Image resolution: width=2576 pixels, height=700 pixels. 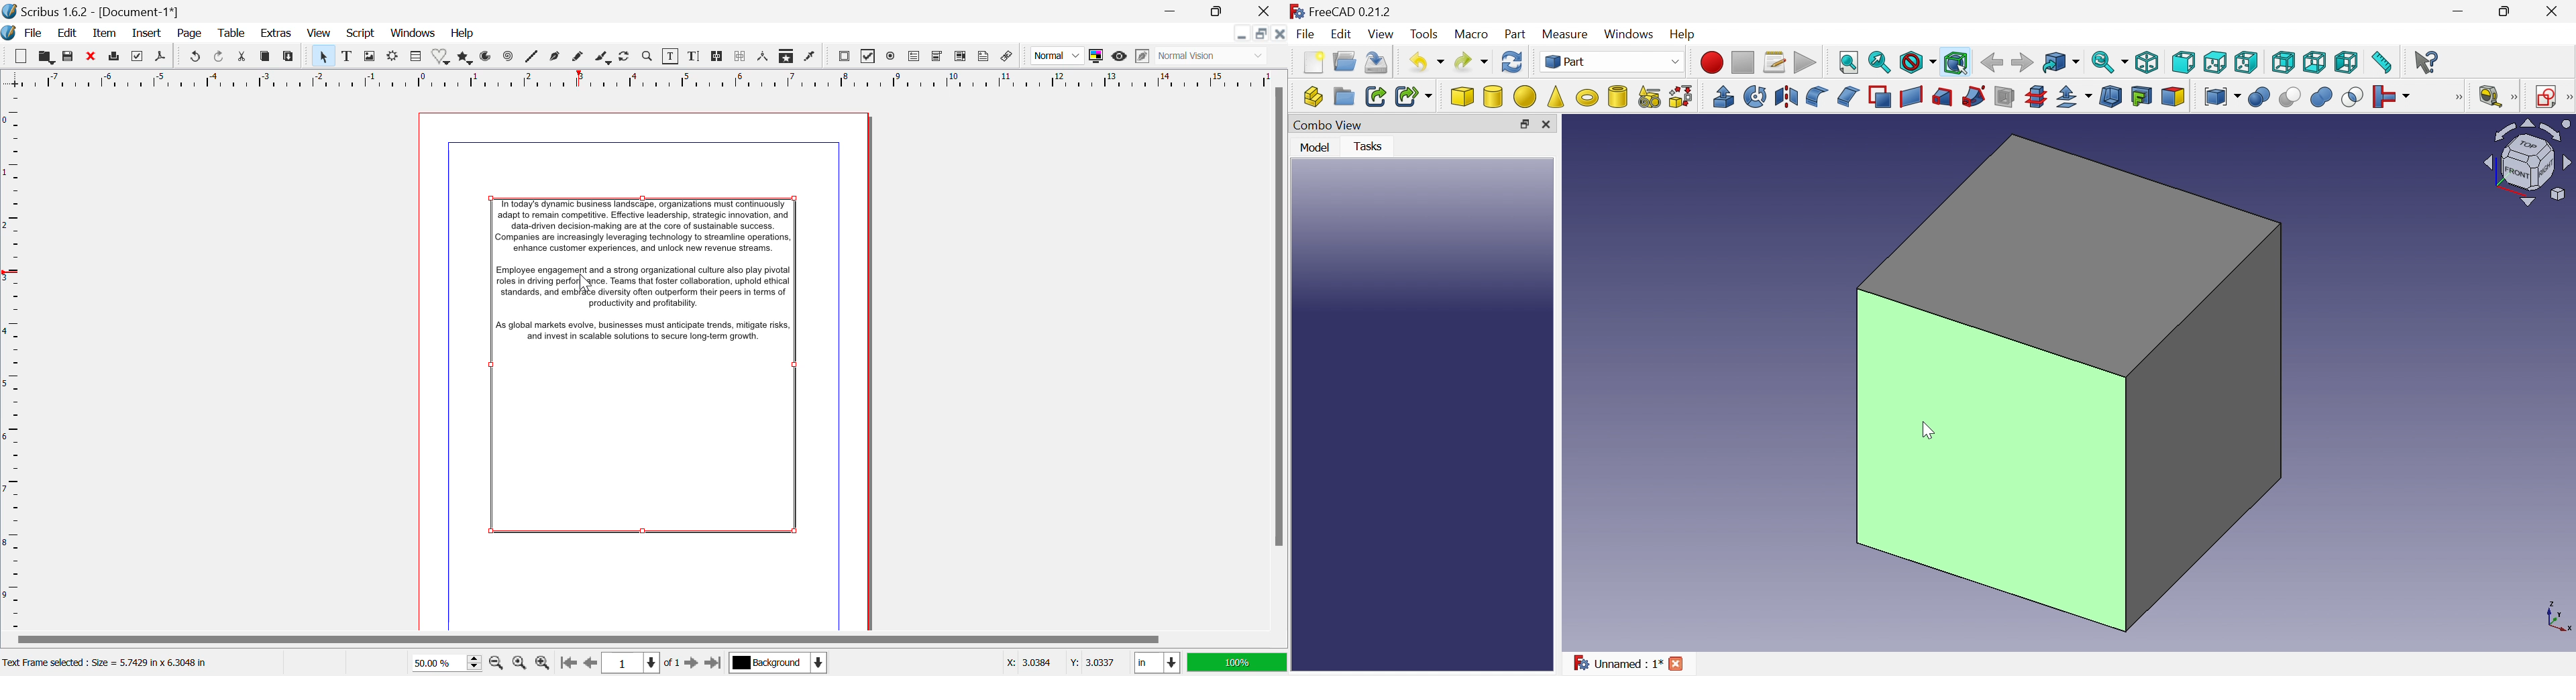 What do you see at coordinates (1880, 96) in the screenshot?
I see `Make face from wires` at bounding box center [1880, 96].